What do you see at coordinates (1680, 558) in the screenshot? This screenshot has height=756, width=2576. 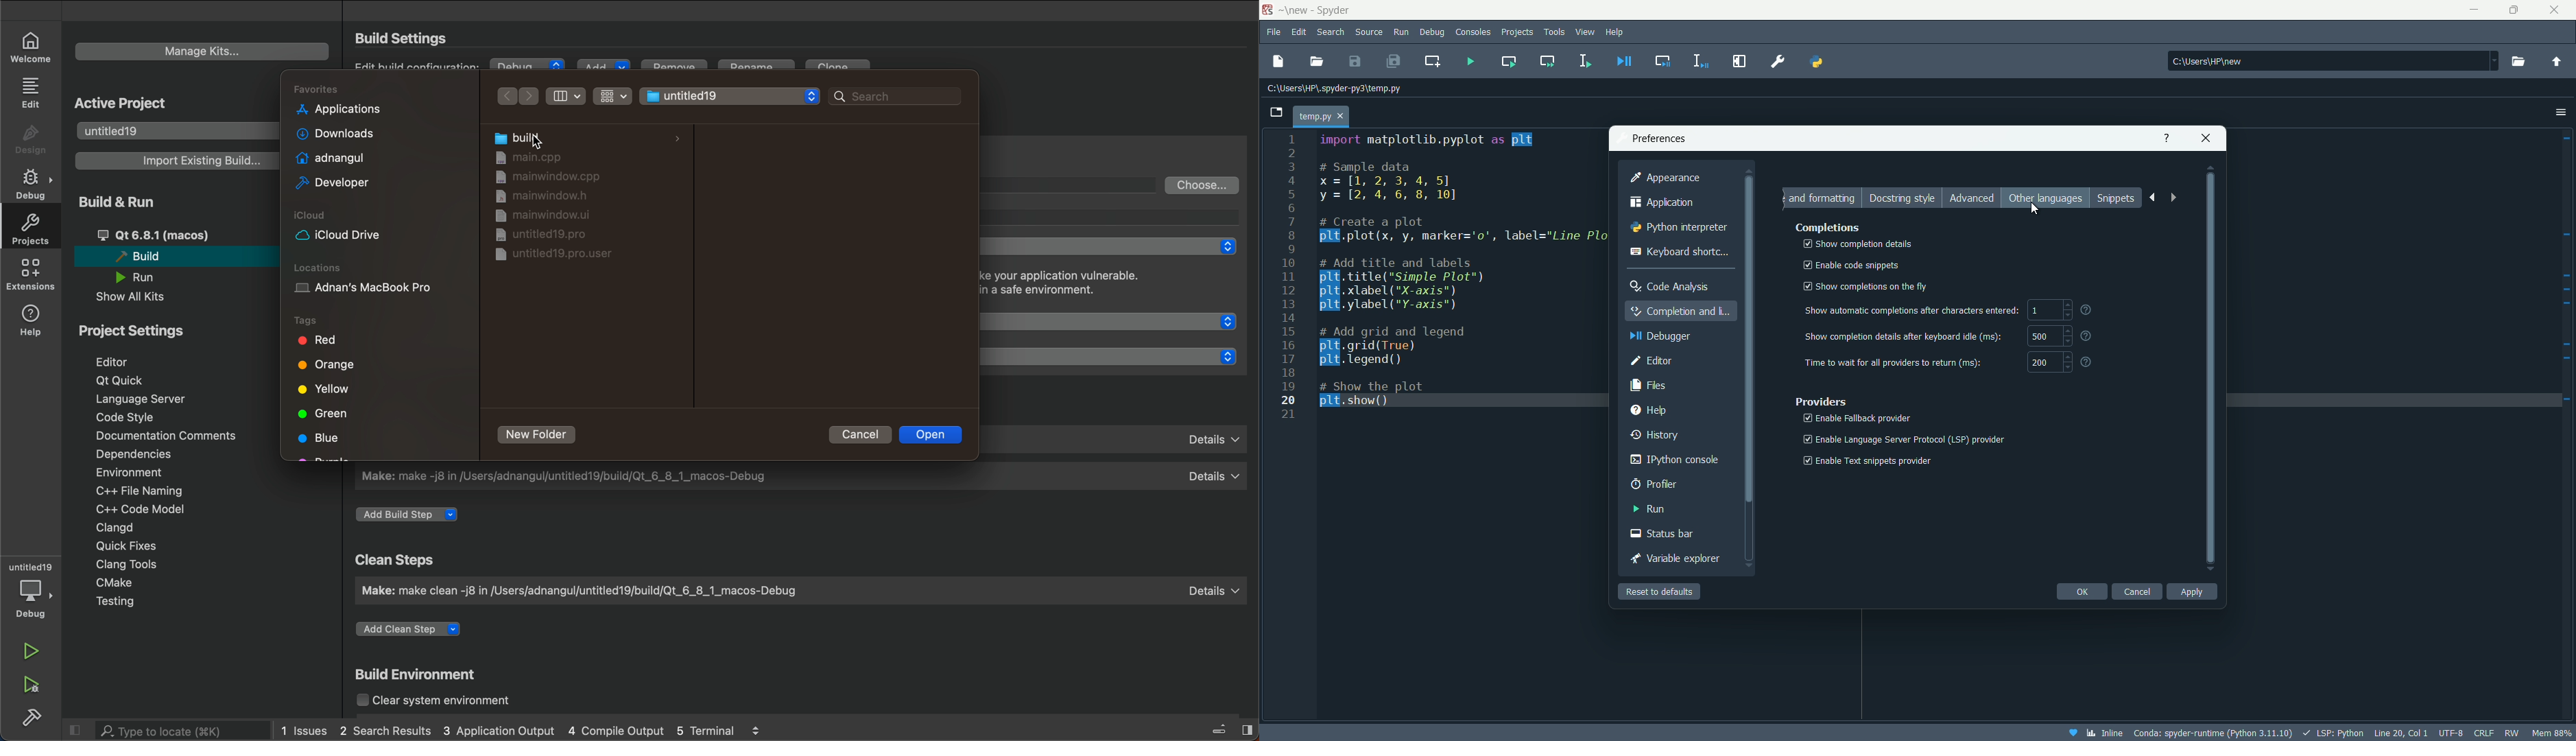 I see `variable explorer` at bounding box center [1680, 558].